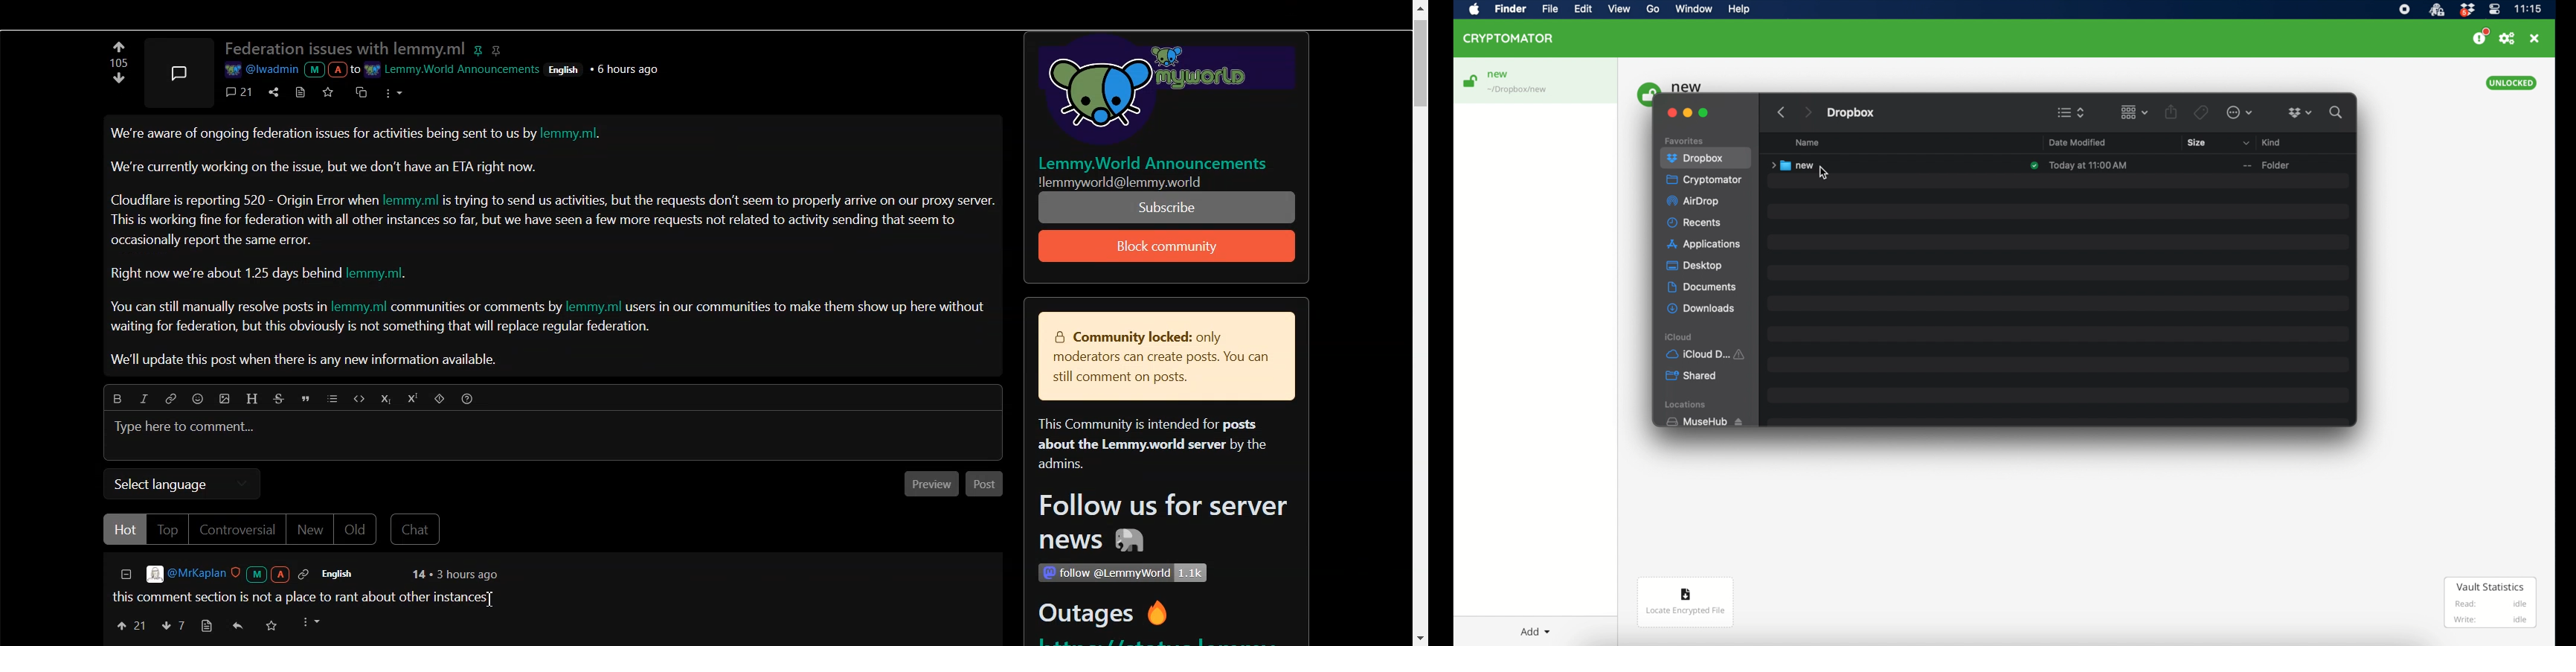  What do you see at coordinates (499, 49) in the screenshot?
I see `hyperlink` at bounding box center [499, 49].